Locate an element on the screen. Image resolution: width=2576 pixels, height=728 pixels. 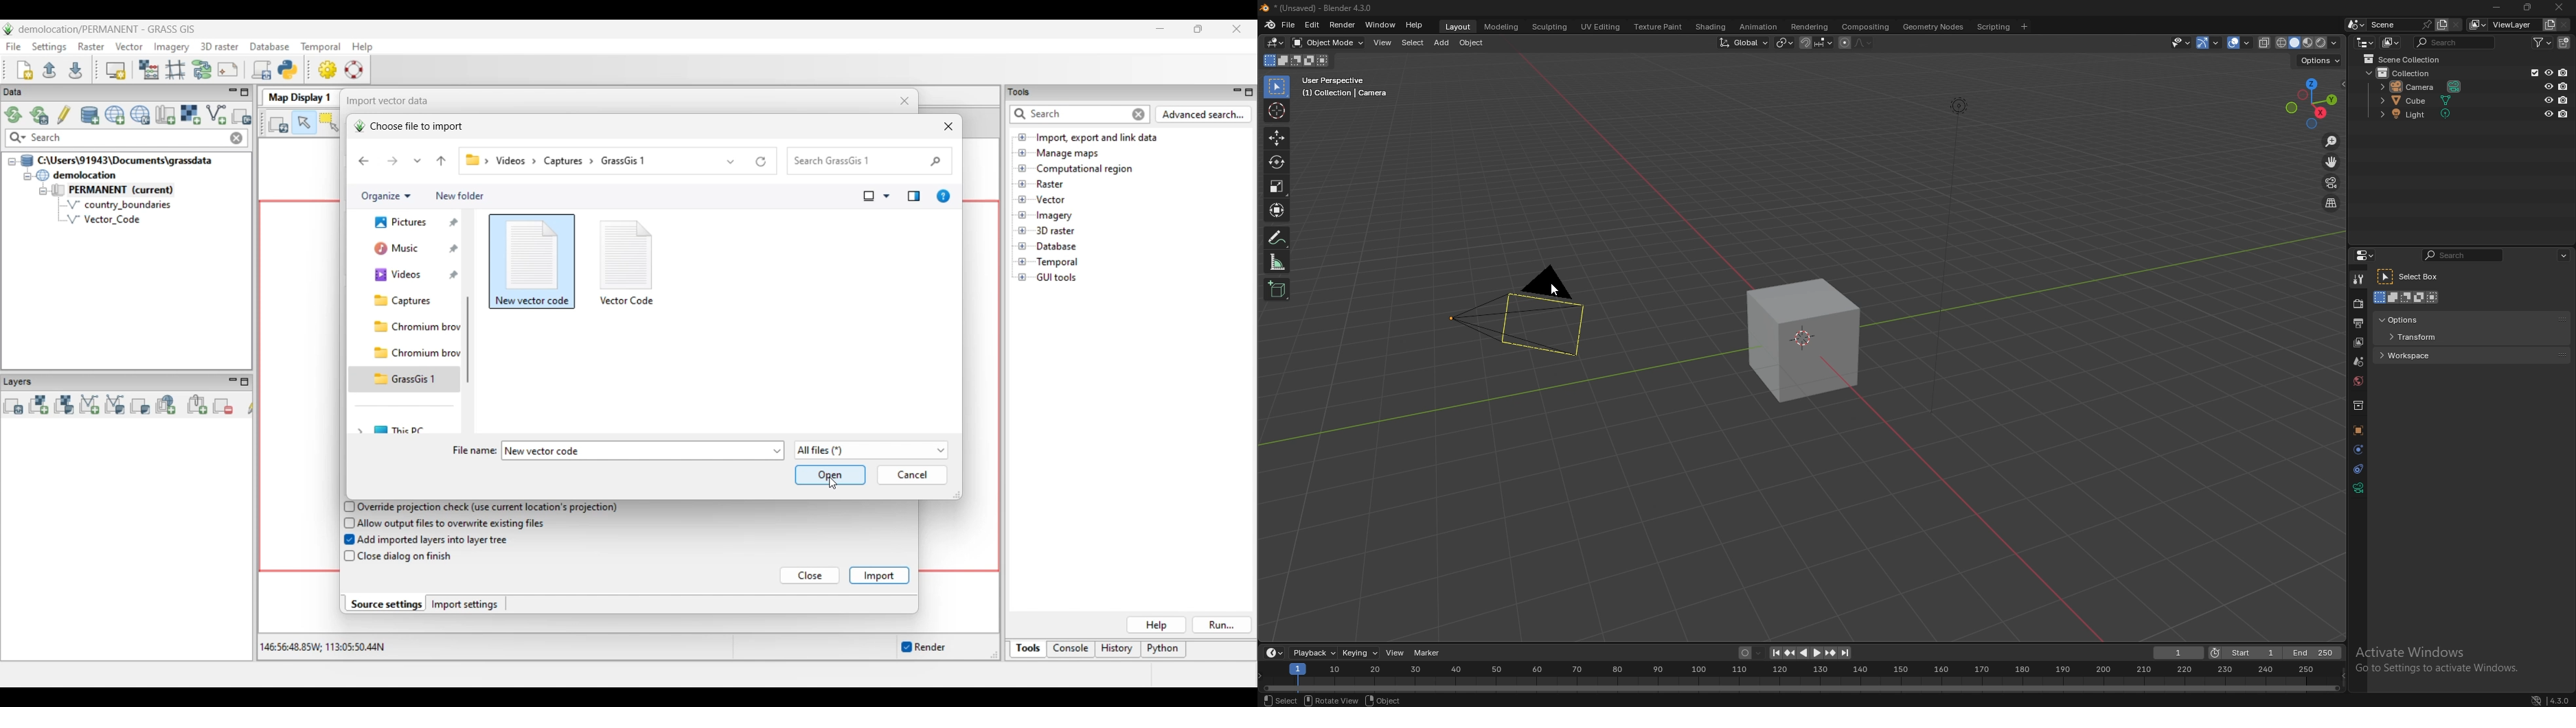
object is located at coordinates (1472, 43).